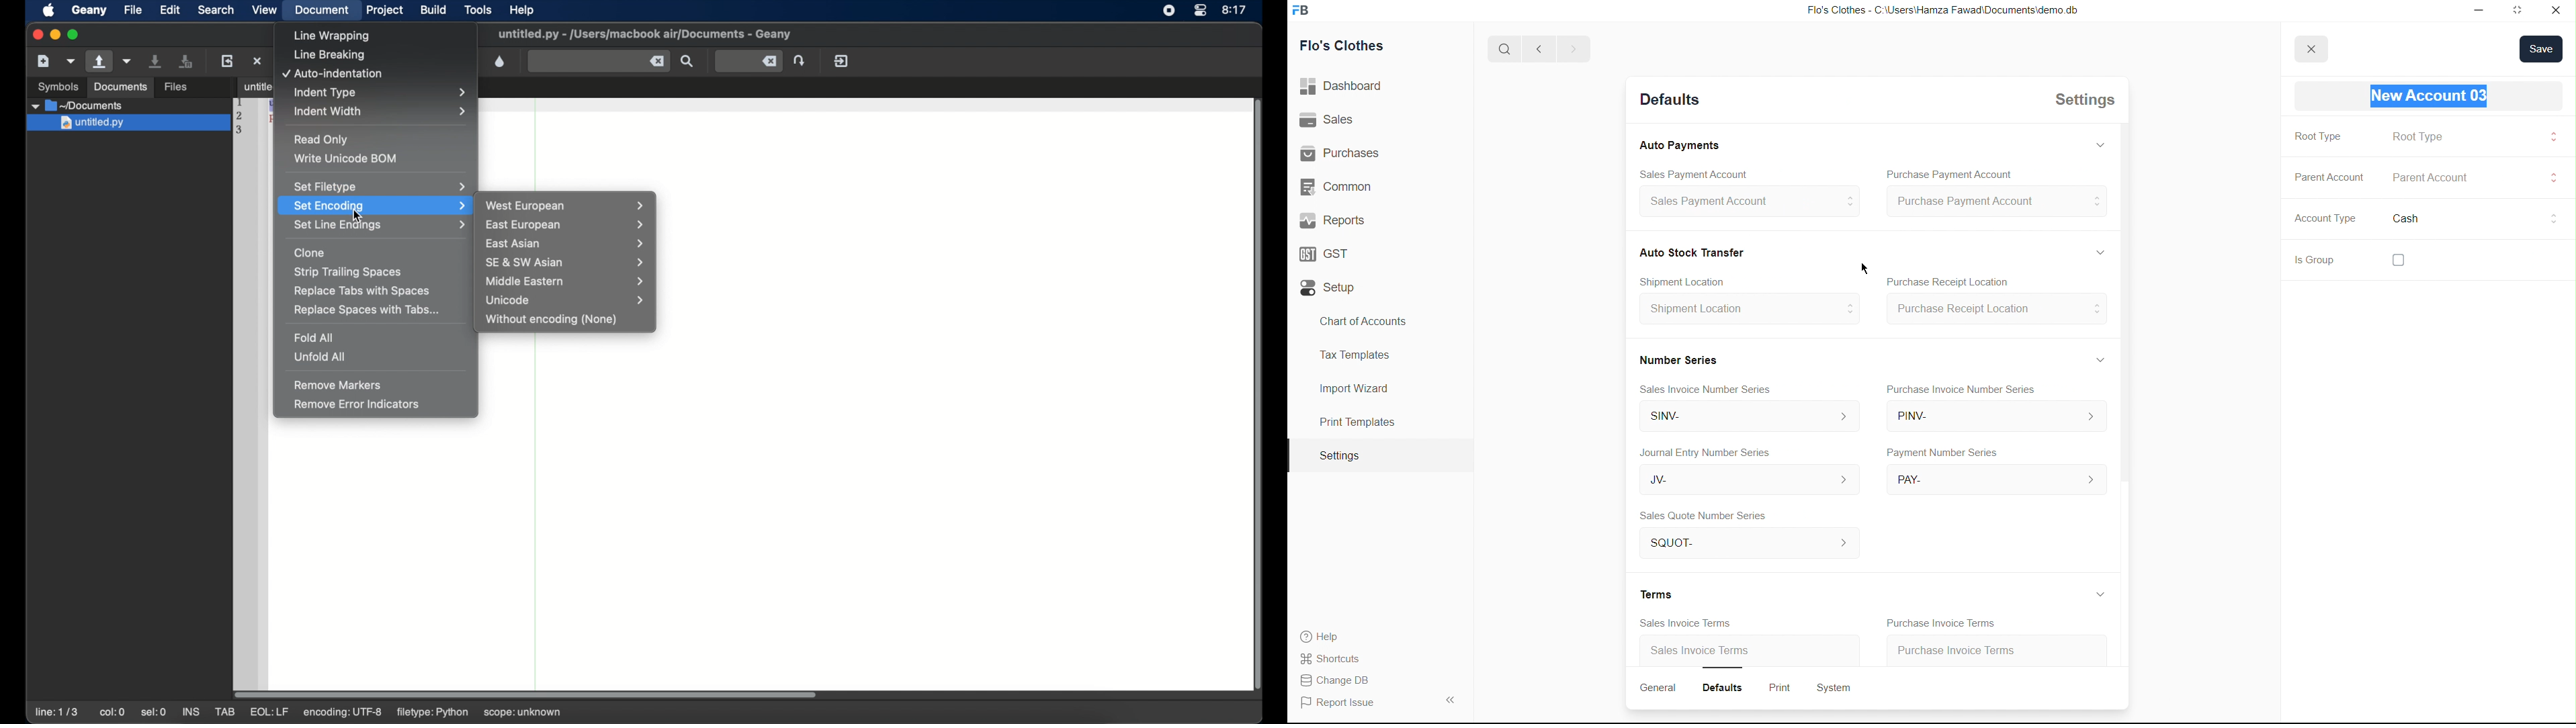 The width and height of the screenshot is (2576, 728). Describe the element at coordinates (1692, 251) in the screenshot. I see `Cash` at that location.